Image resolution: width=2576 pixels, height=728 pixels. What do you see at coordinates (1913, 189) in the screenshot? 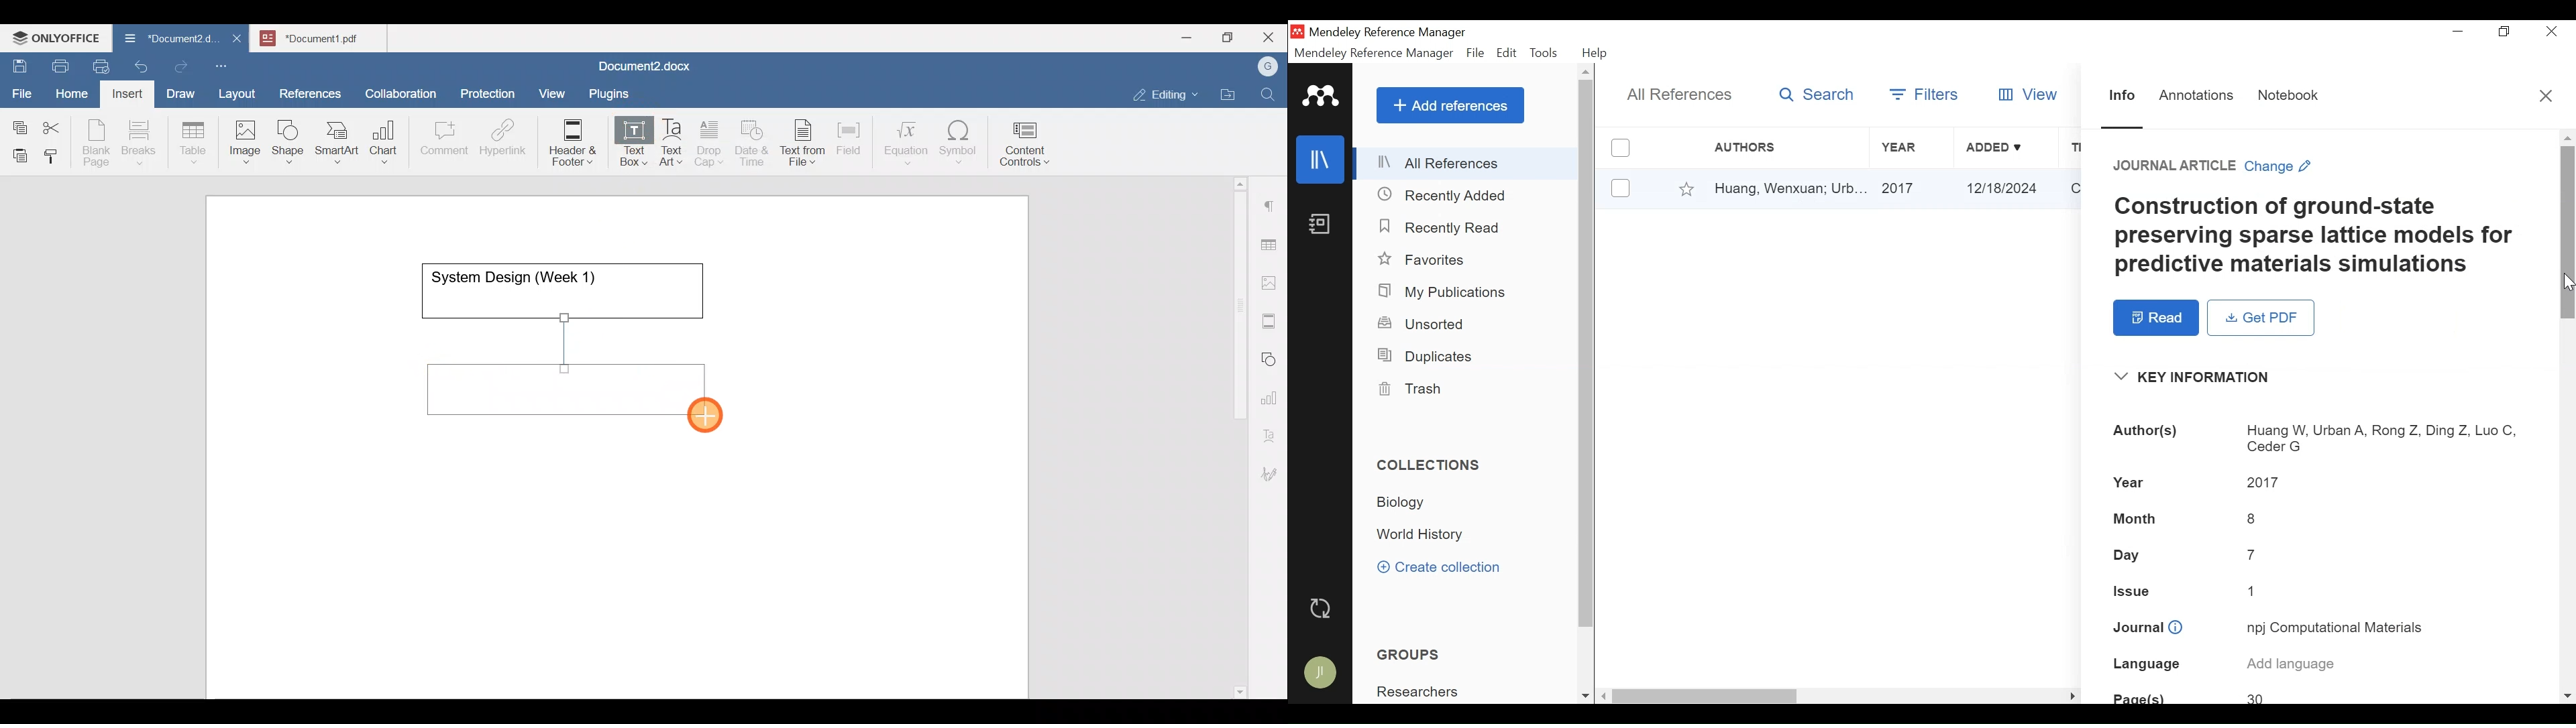
I see `2017` at bounding box center [1913, 189].